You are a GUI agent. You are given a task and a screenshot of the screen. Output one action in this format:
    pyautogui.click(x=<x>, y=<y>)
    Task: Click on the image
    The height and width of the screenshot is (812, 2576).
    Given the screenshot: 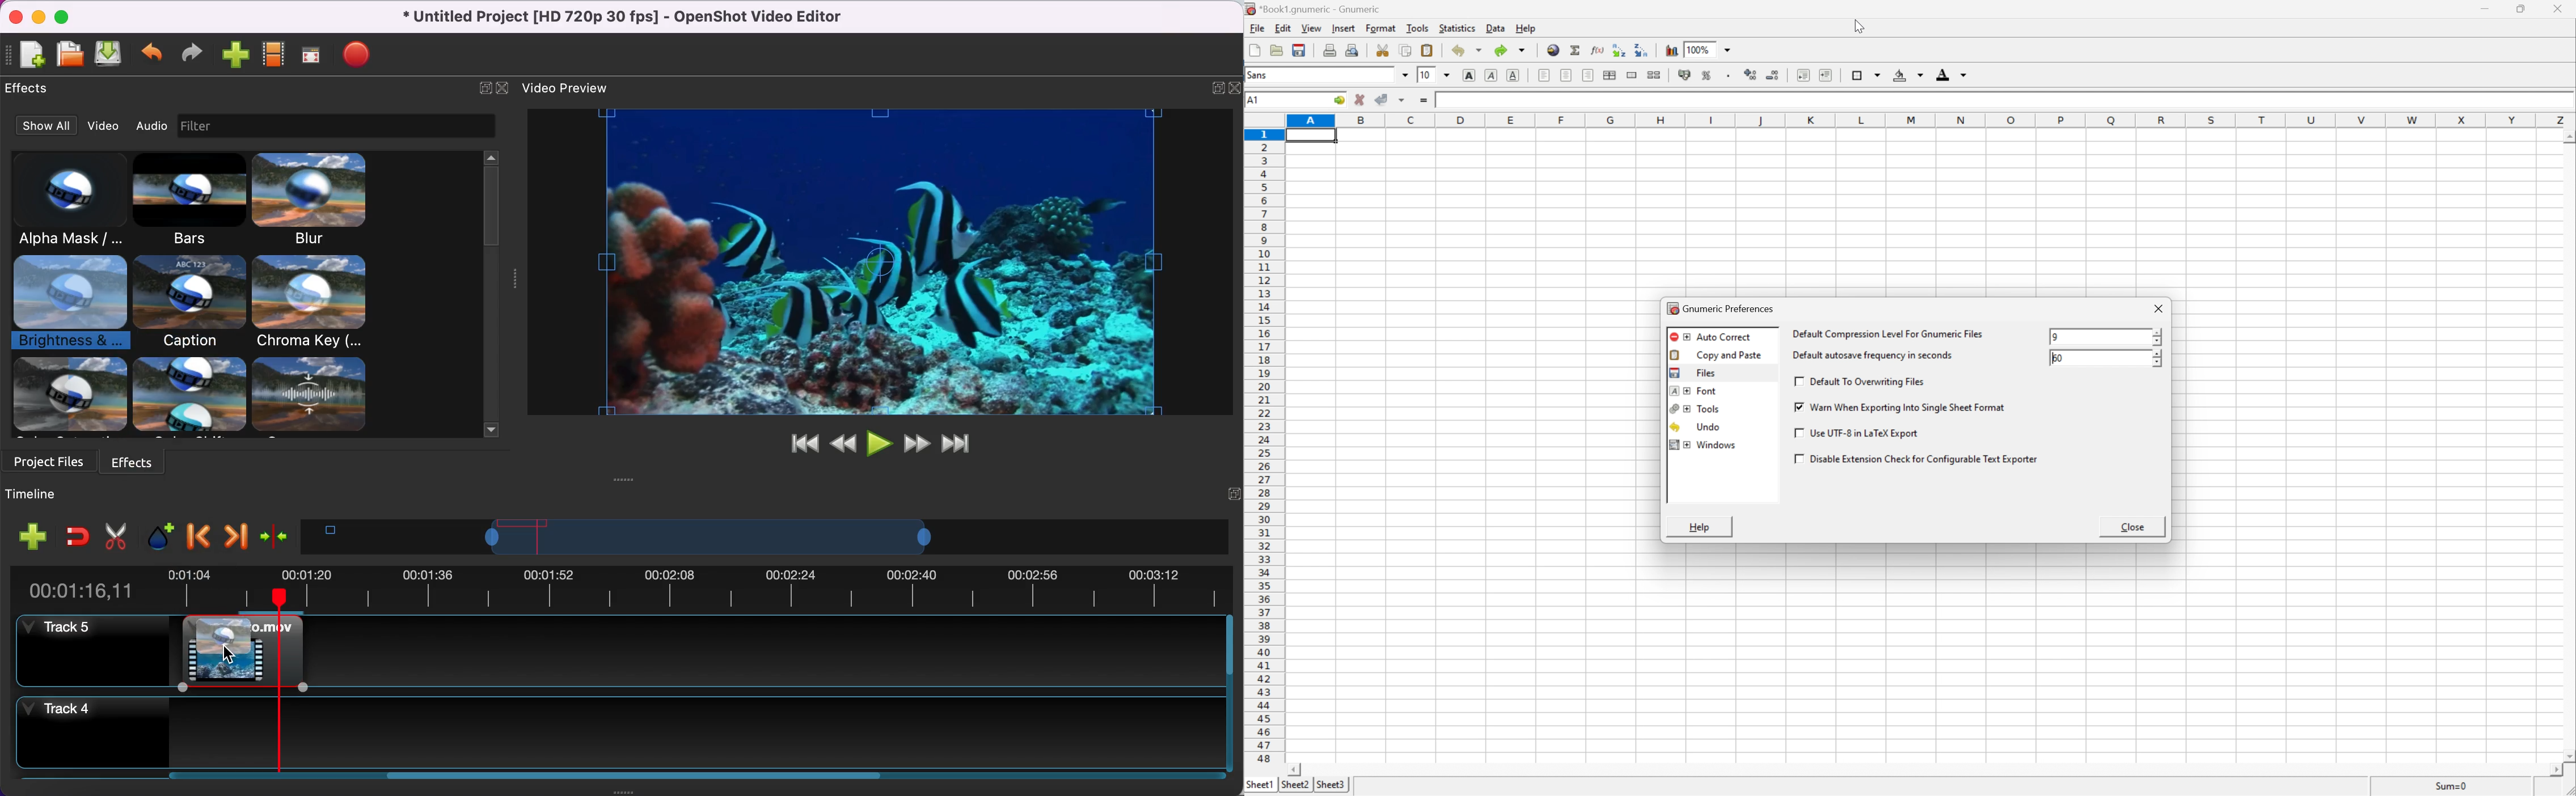 What is the action you would take?
    pyautogui.click(x=199, y=126)
    